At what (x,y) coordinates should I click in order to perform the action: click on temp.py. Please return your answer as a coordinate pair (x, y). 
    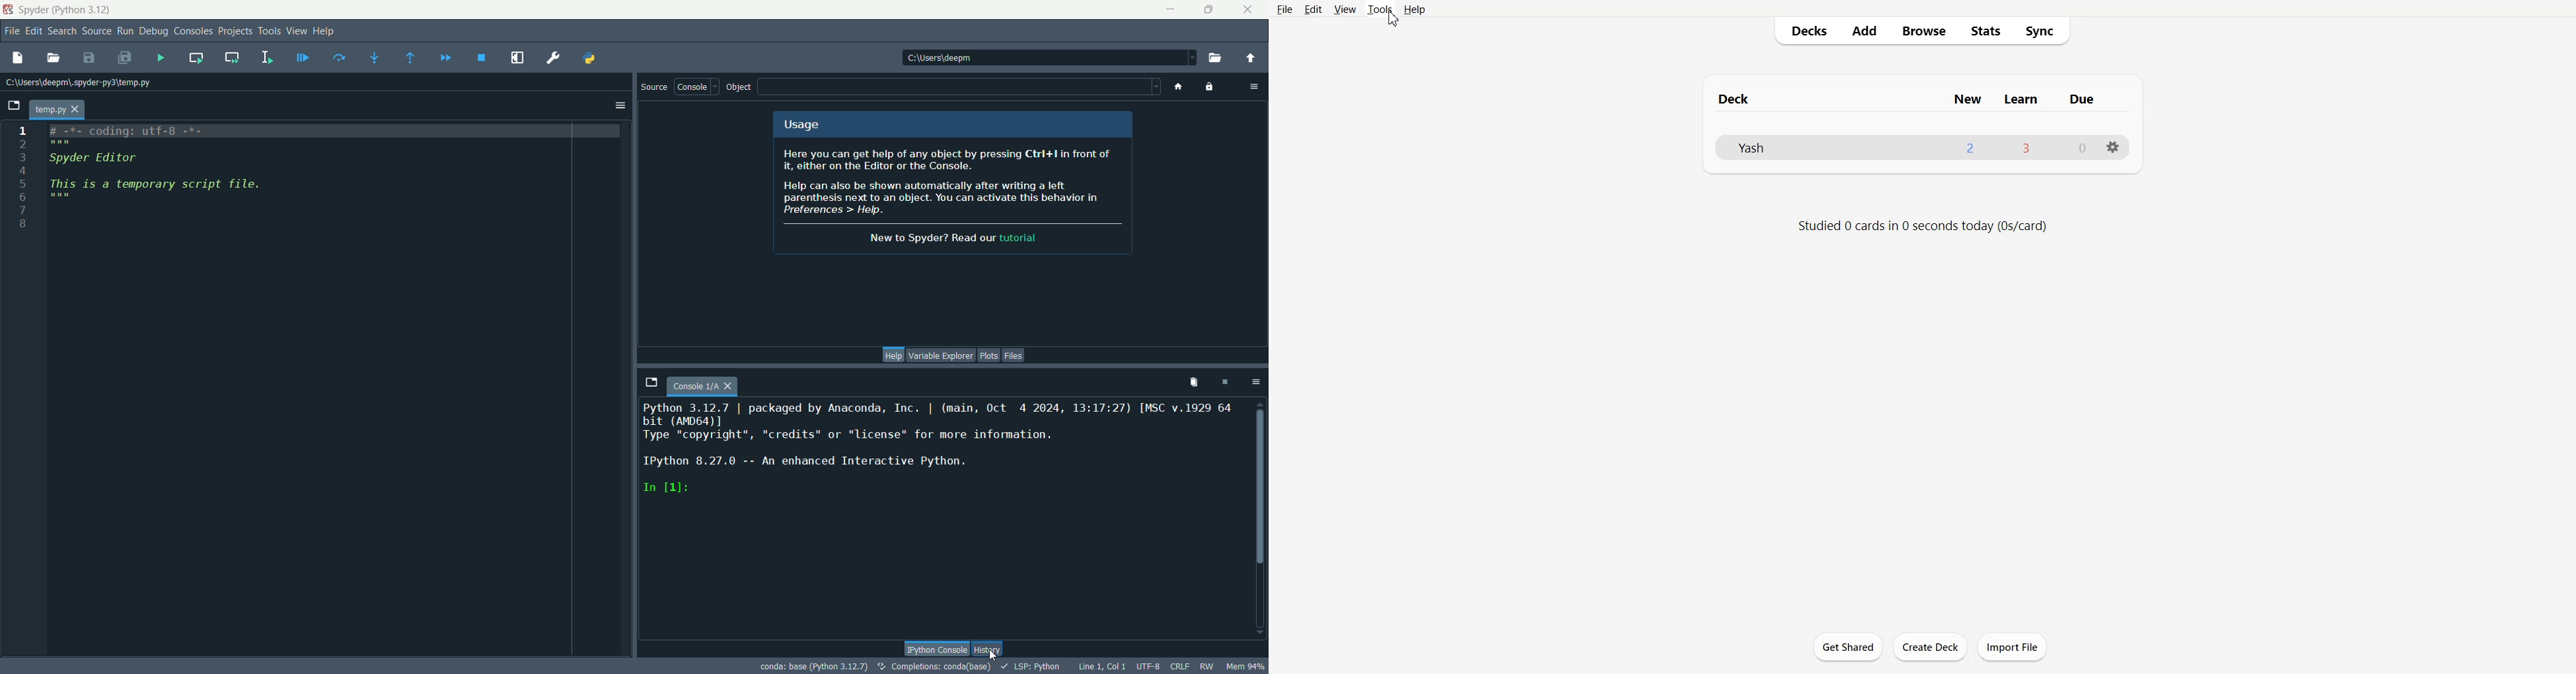
    Looking at the image, I should click on (58, 110).